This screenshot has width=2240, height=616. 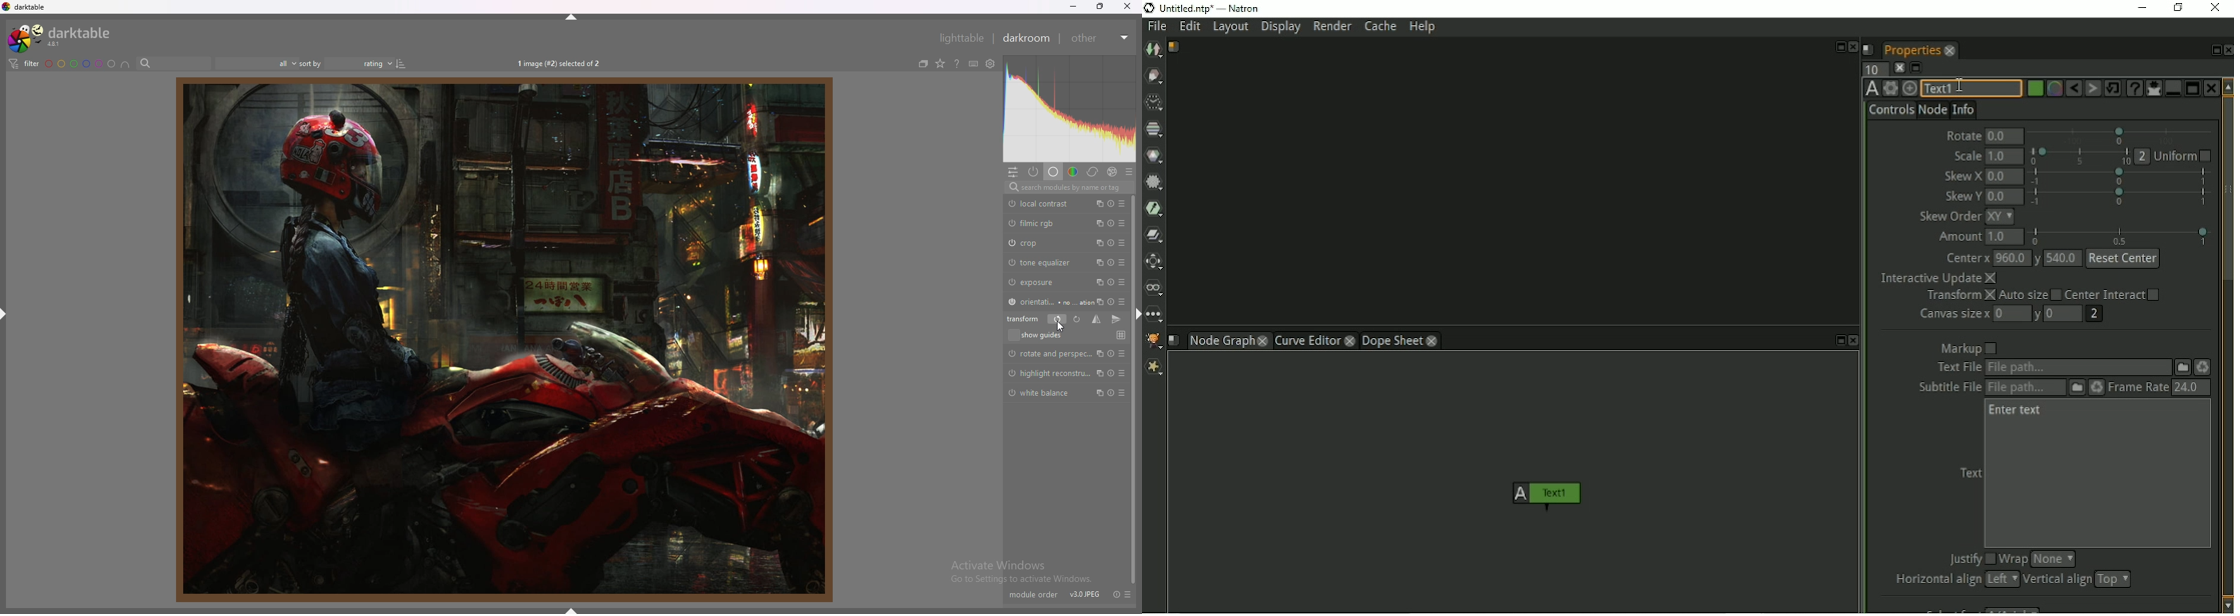 I want to click on hide, so click(x=7, y=317).